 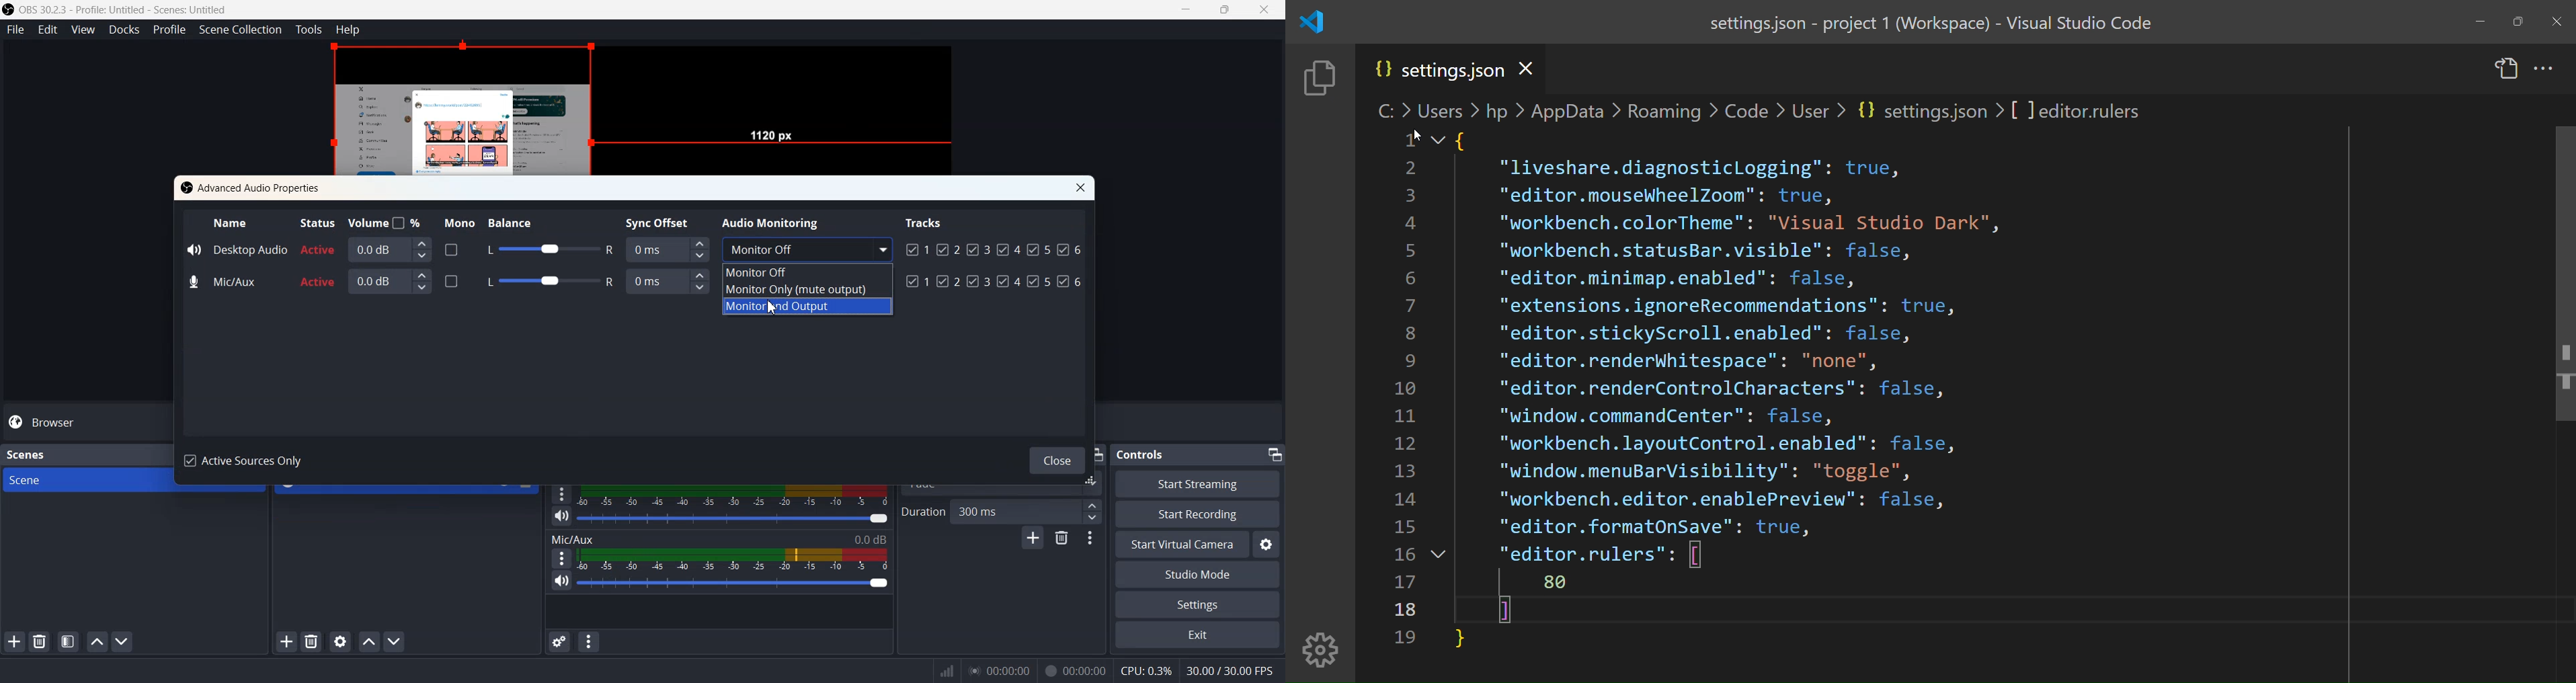 What do you see at coordinates (1267, 544) in the screenshot?
I see `Settings` at bounding box center [1267, 544].